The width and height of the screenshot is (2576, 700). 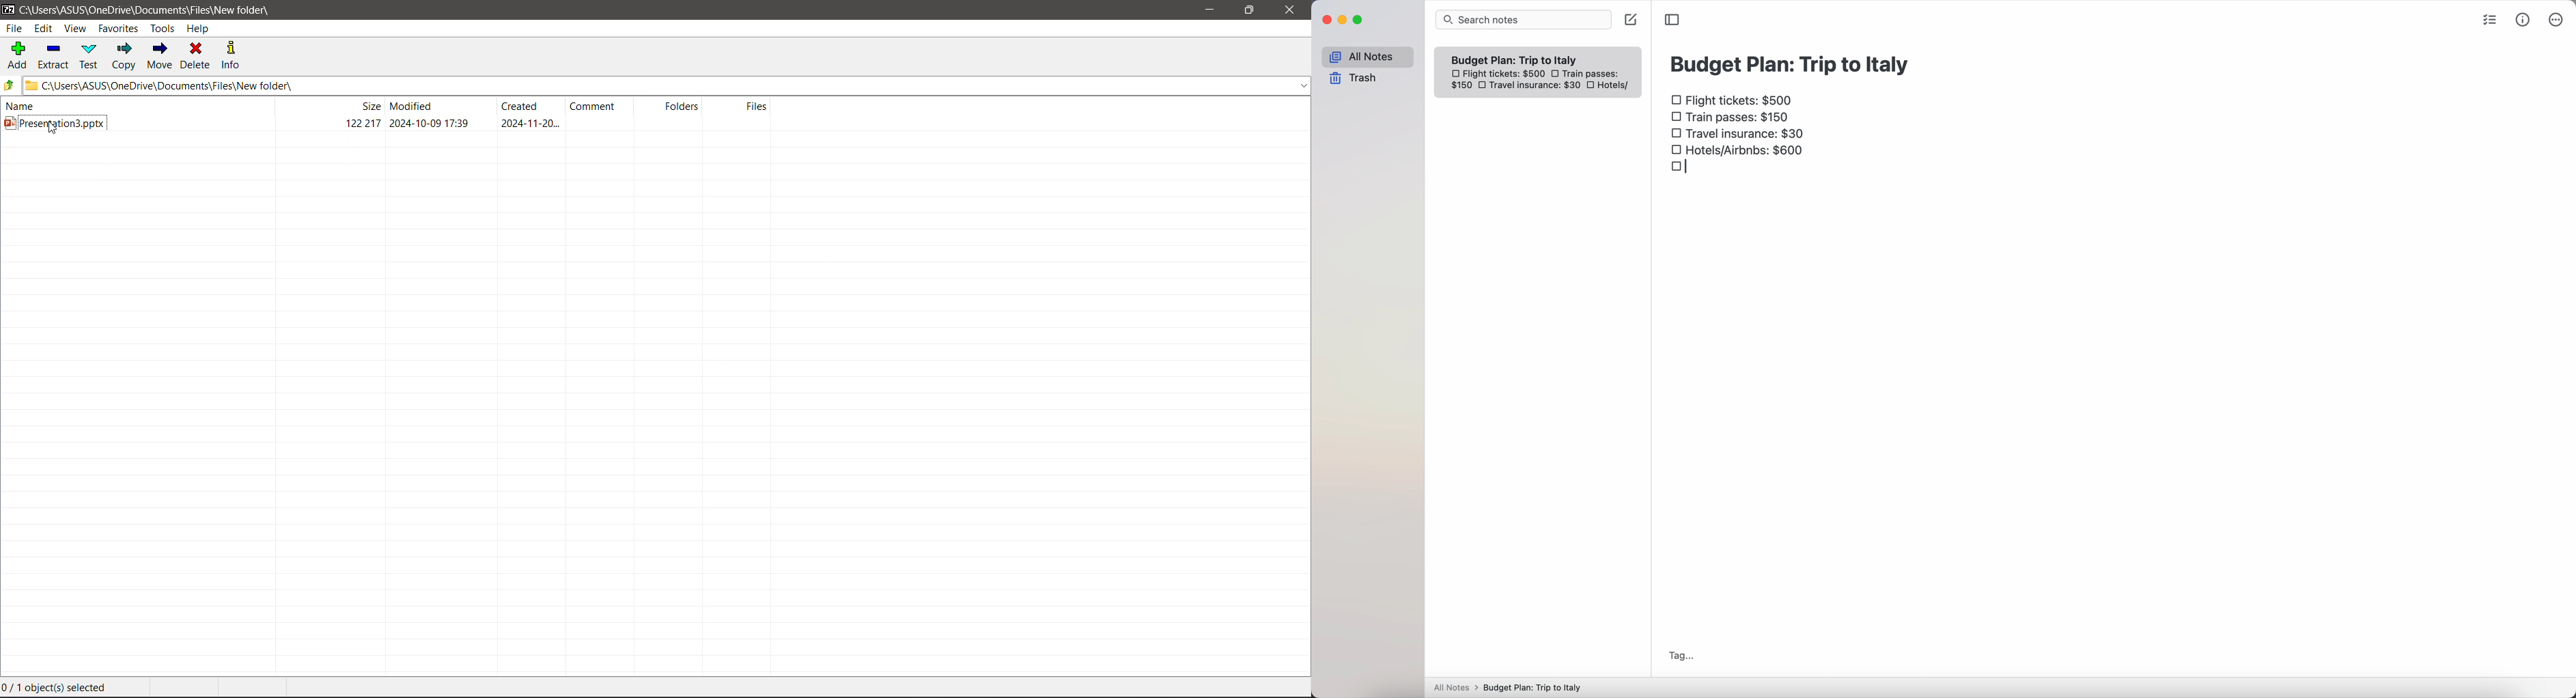 I want to click on checkbox, so click(x=1680, y=166).